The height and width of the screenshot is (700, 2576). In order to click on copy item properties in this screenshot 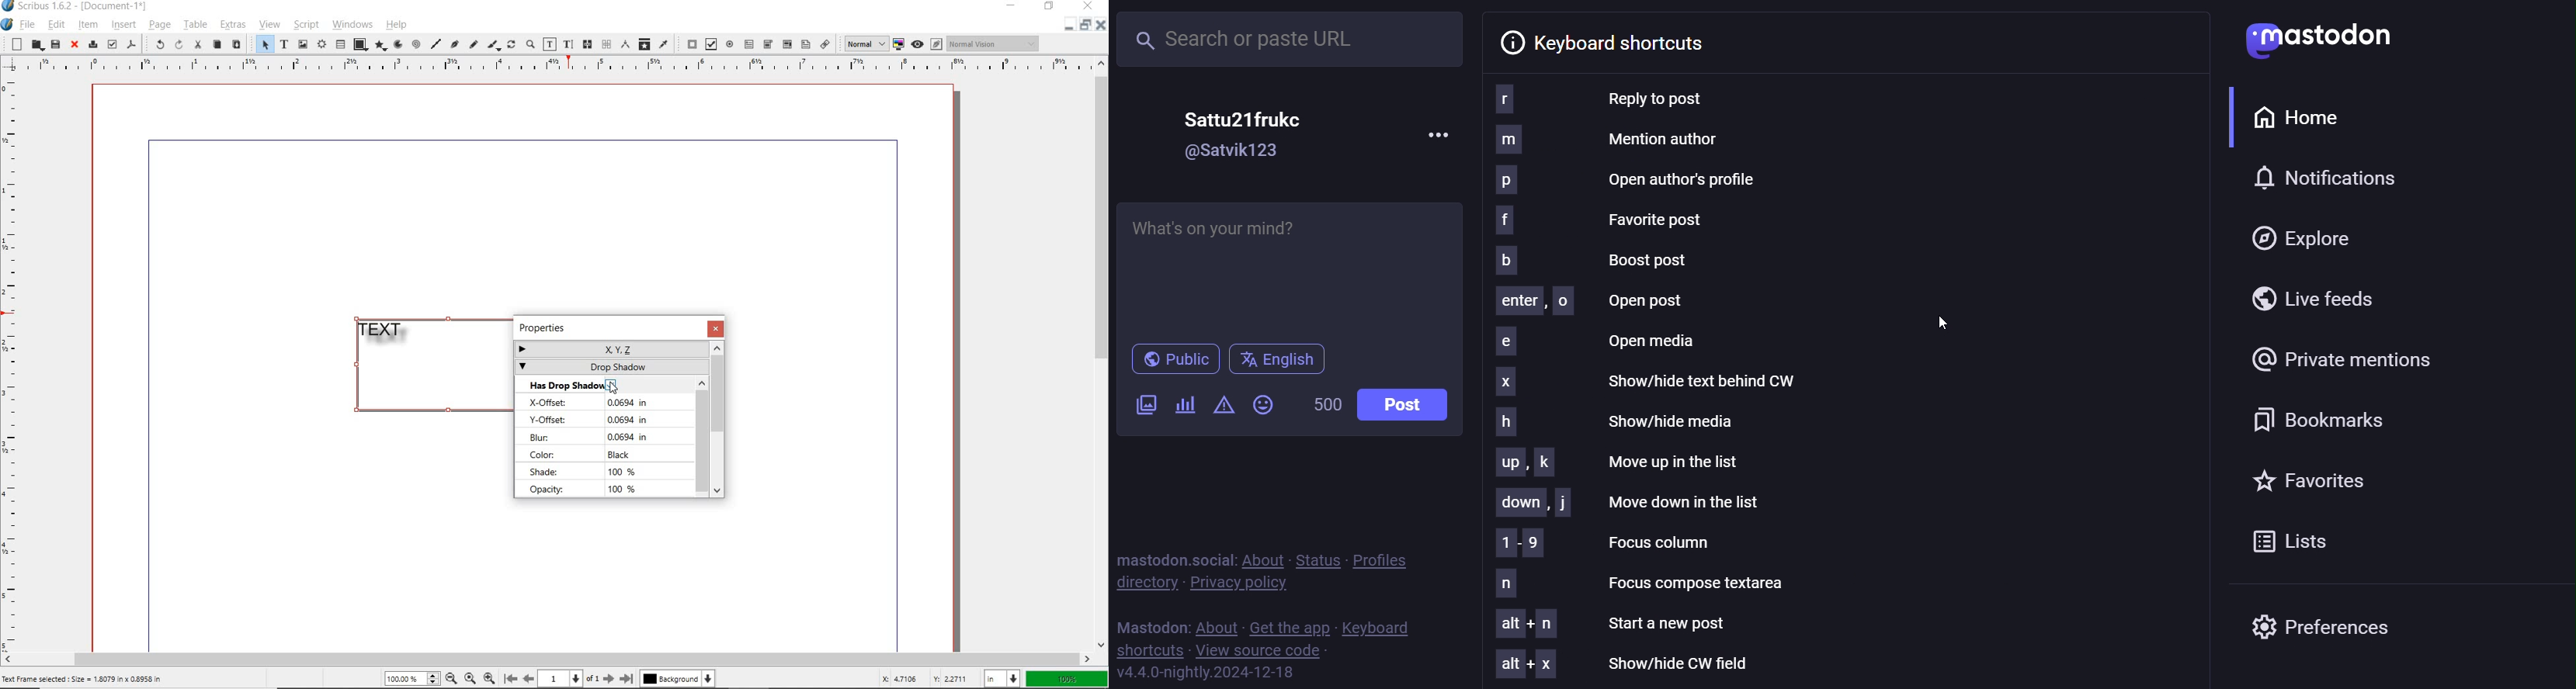, I will do `click(644, 44)`.